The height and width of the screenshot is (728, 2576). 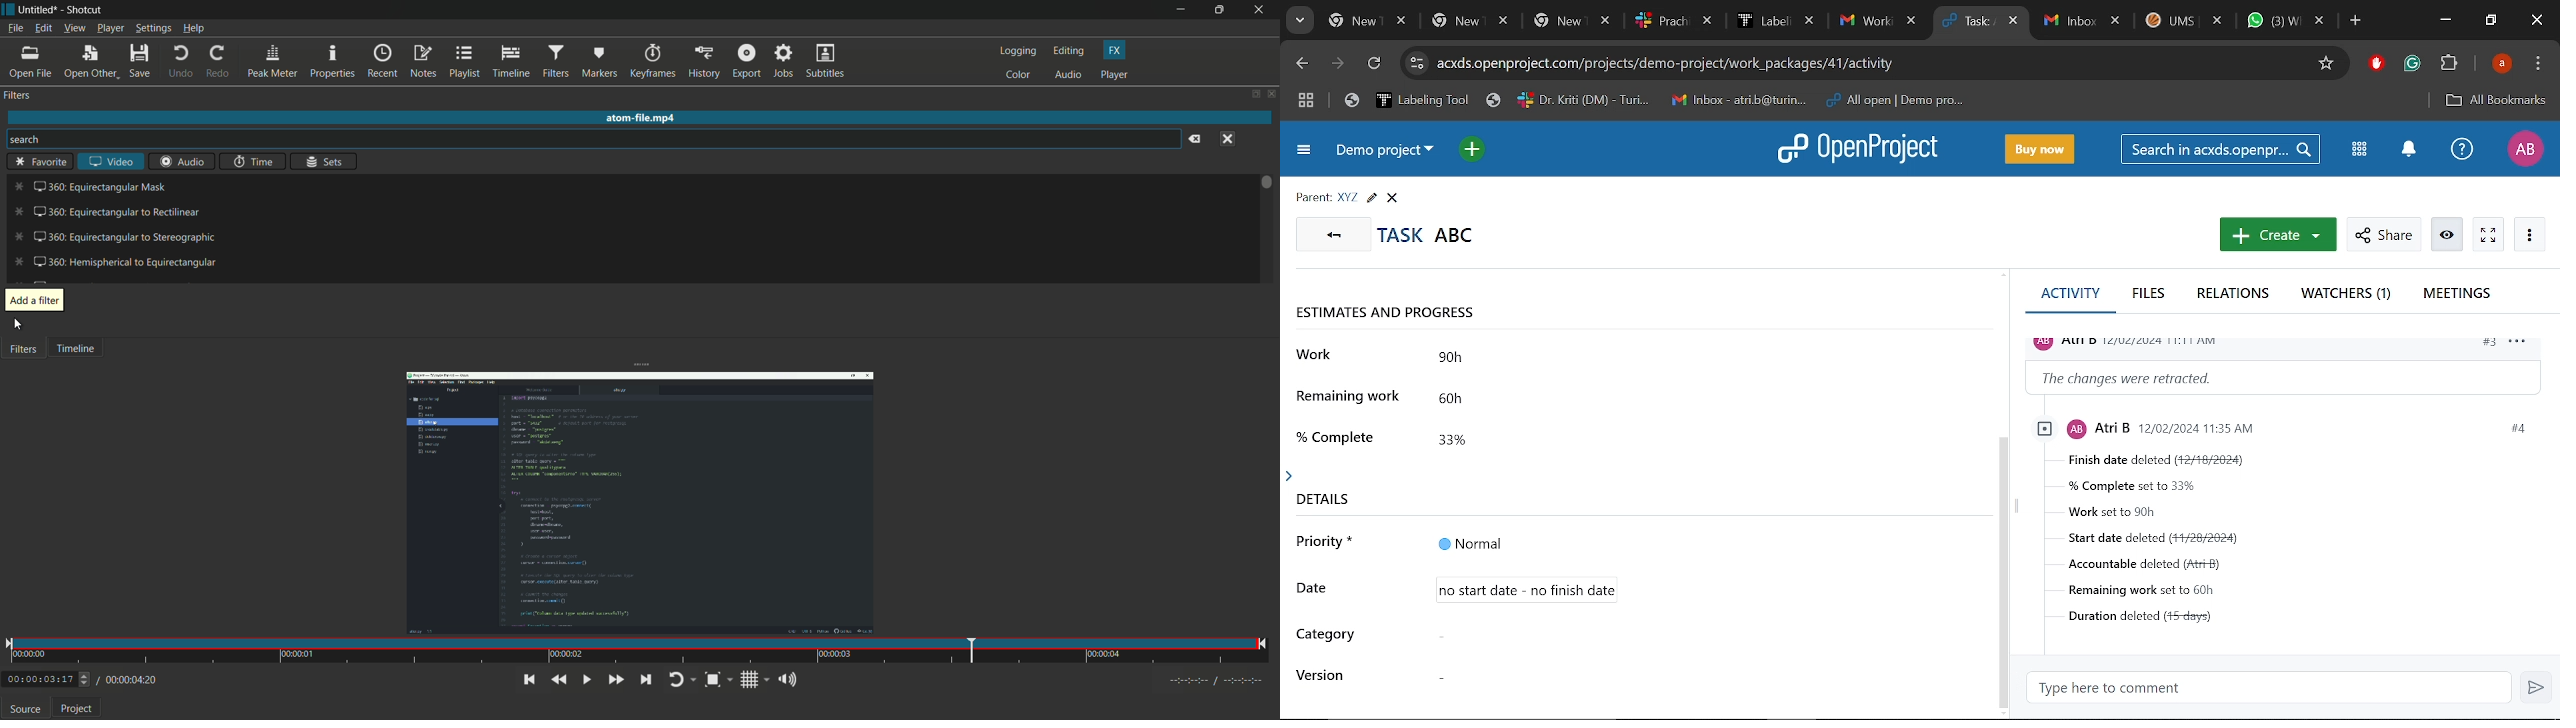 I want to click on All bookmarks, so click(x=2495, y=101).